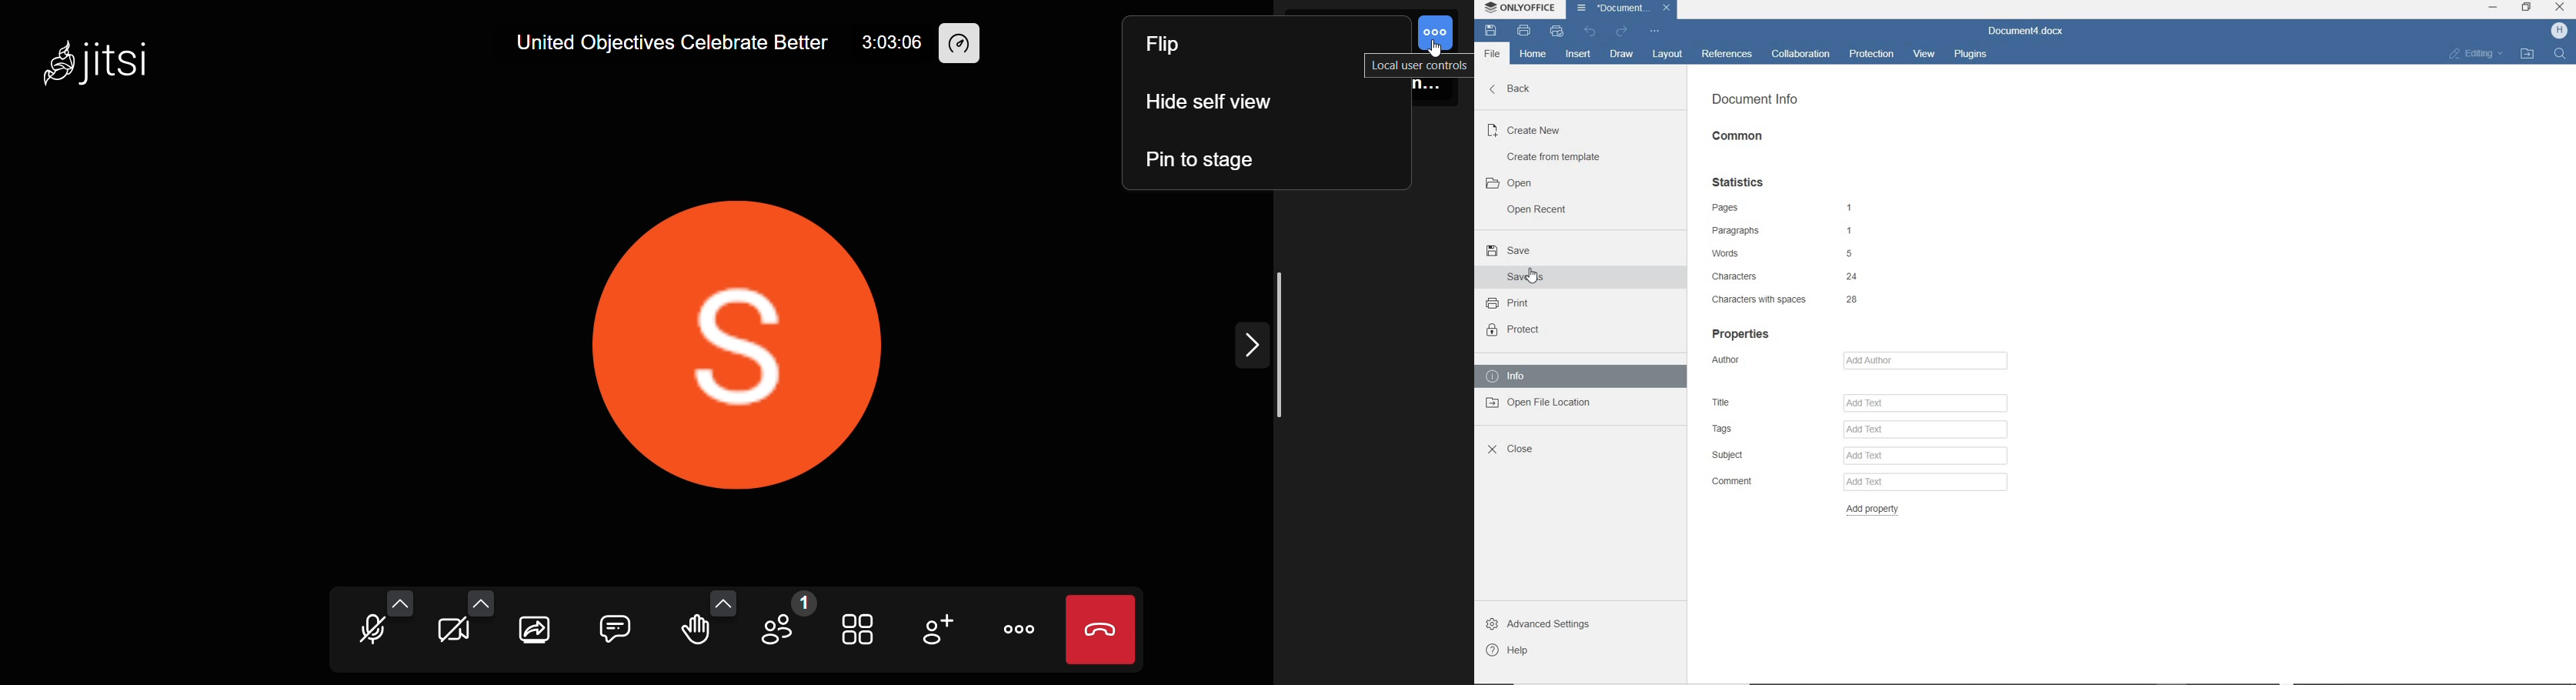 This screenshot has width=2576, height=700. Describe the element at coordinates (1741, 332) in the screenshot. I see `properties` at that location.